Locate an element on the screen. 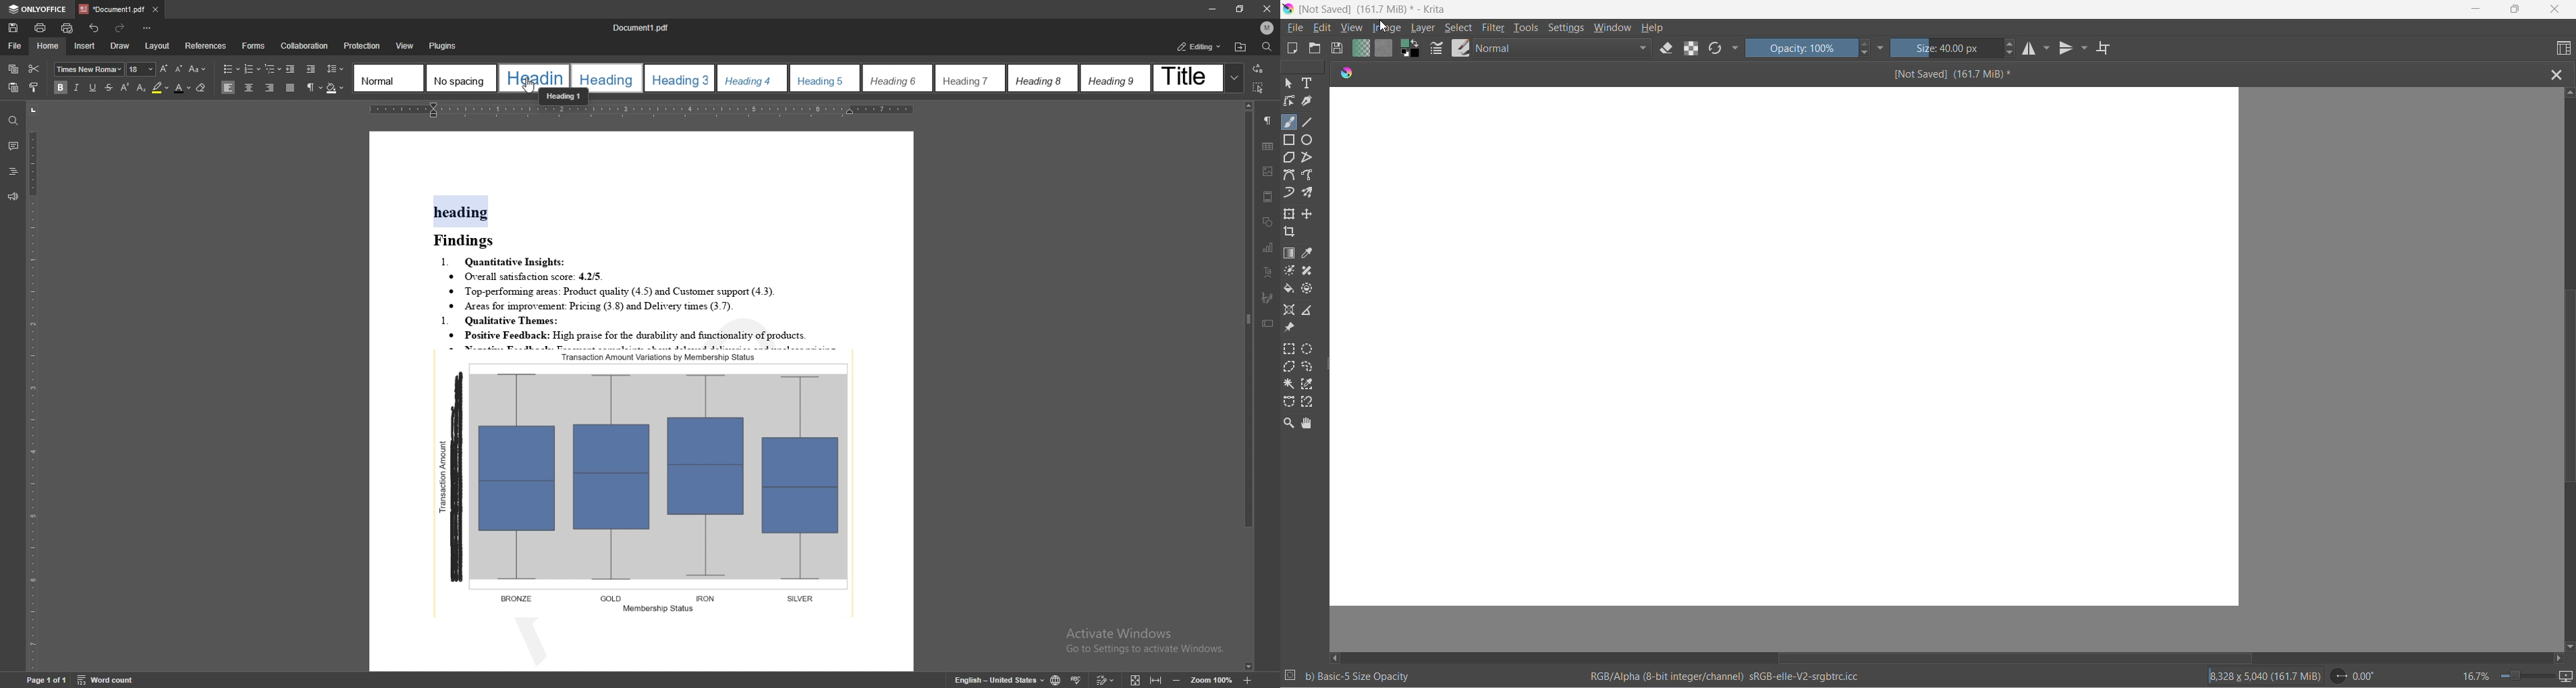  assistant tool is located at coordinates (1291, 311).